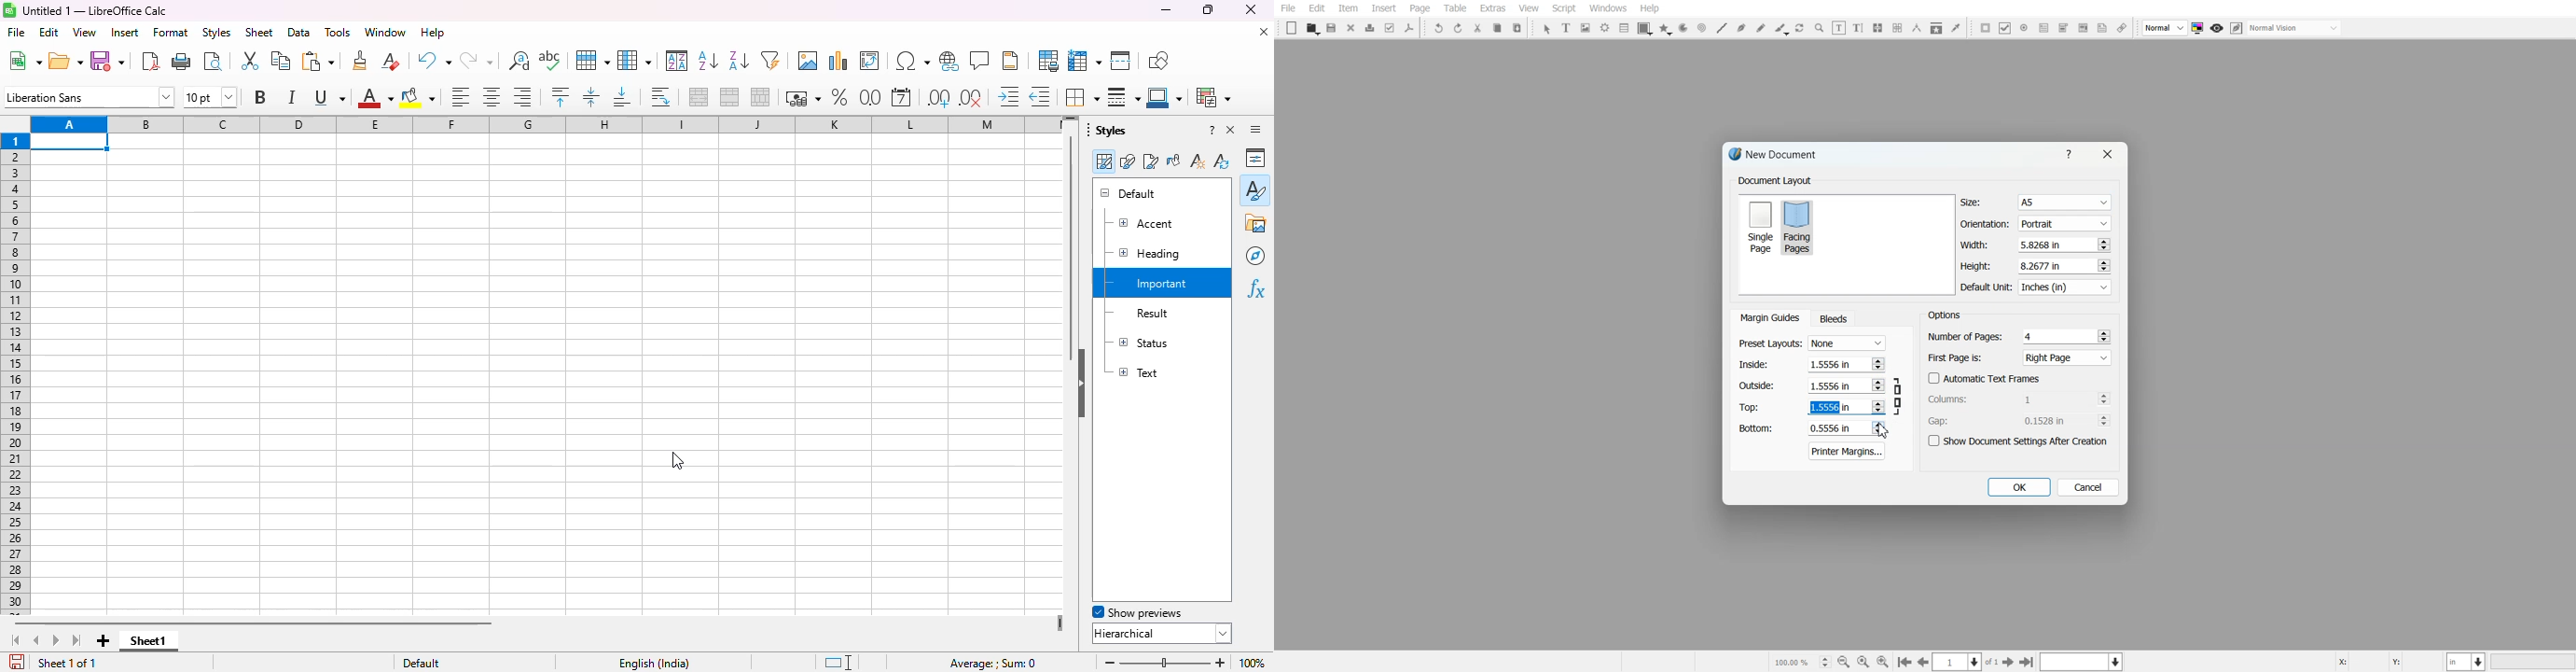 The height and width of the screenshot is (672, 2576). I want to click on sort, so click(678, 61).